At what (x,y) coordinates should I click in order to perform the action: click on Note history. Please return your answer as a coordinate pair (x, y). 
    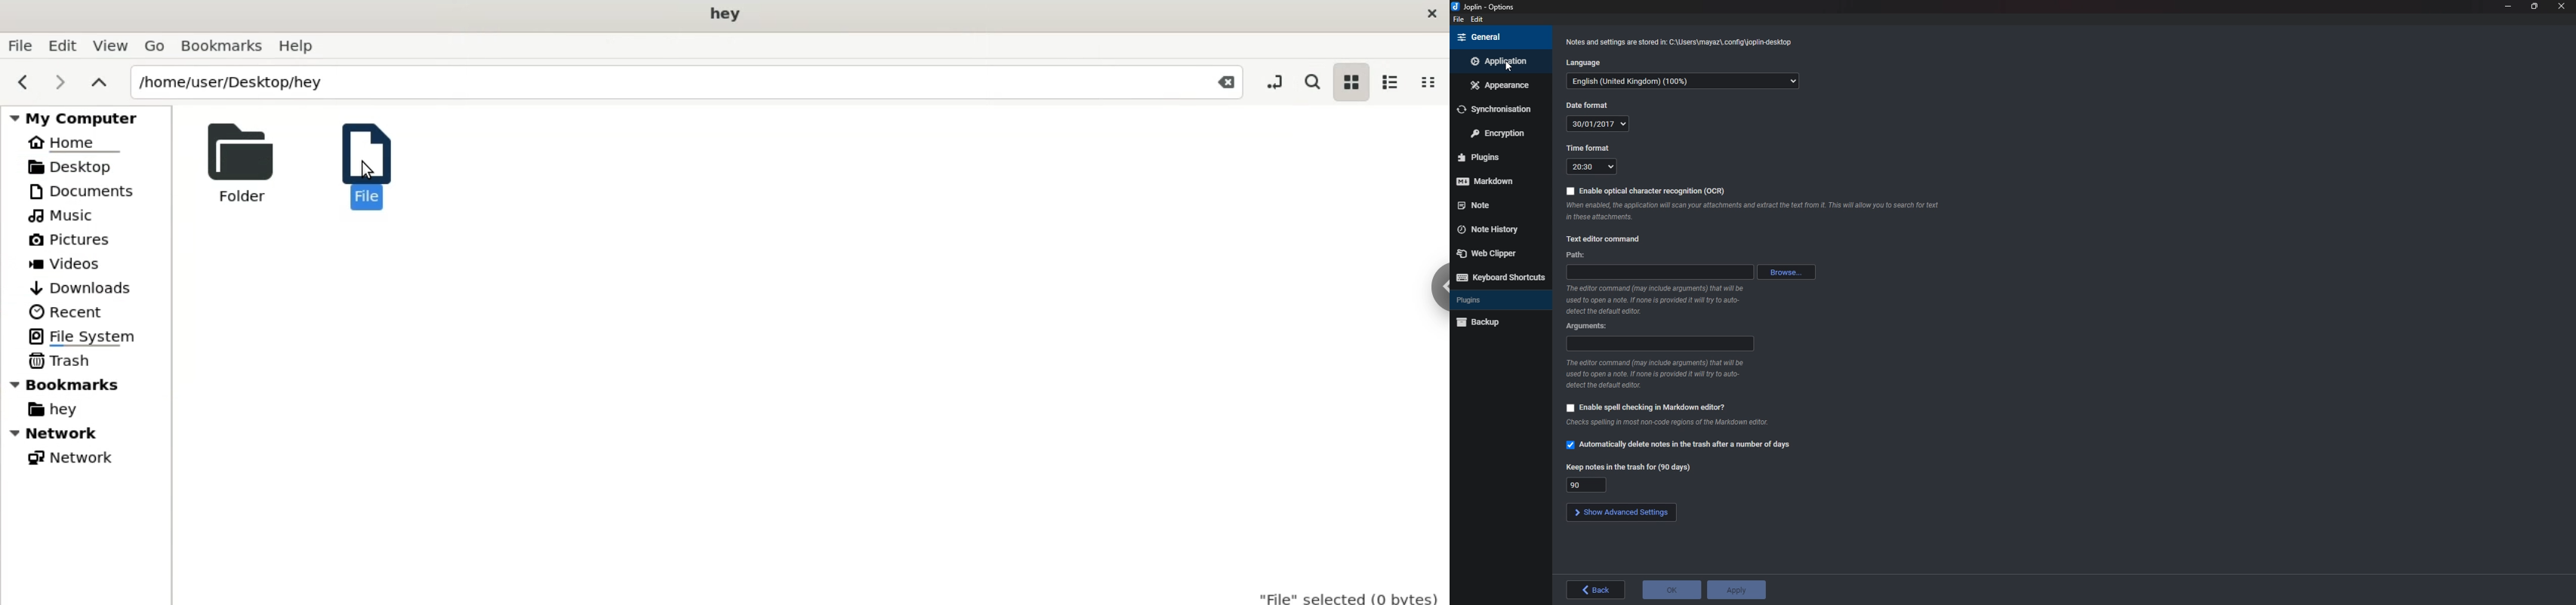
    Looking at the image, I should click on (1494, 230).